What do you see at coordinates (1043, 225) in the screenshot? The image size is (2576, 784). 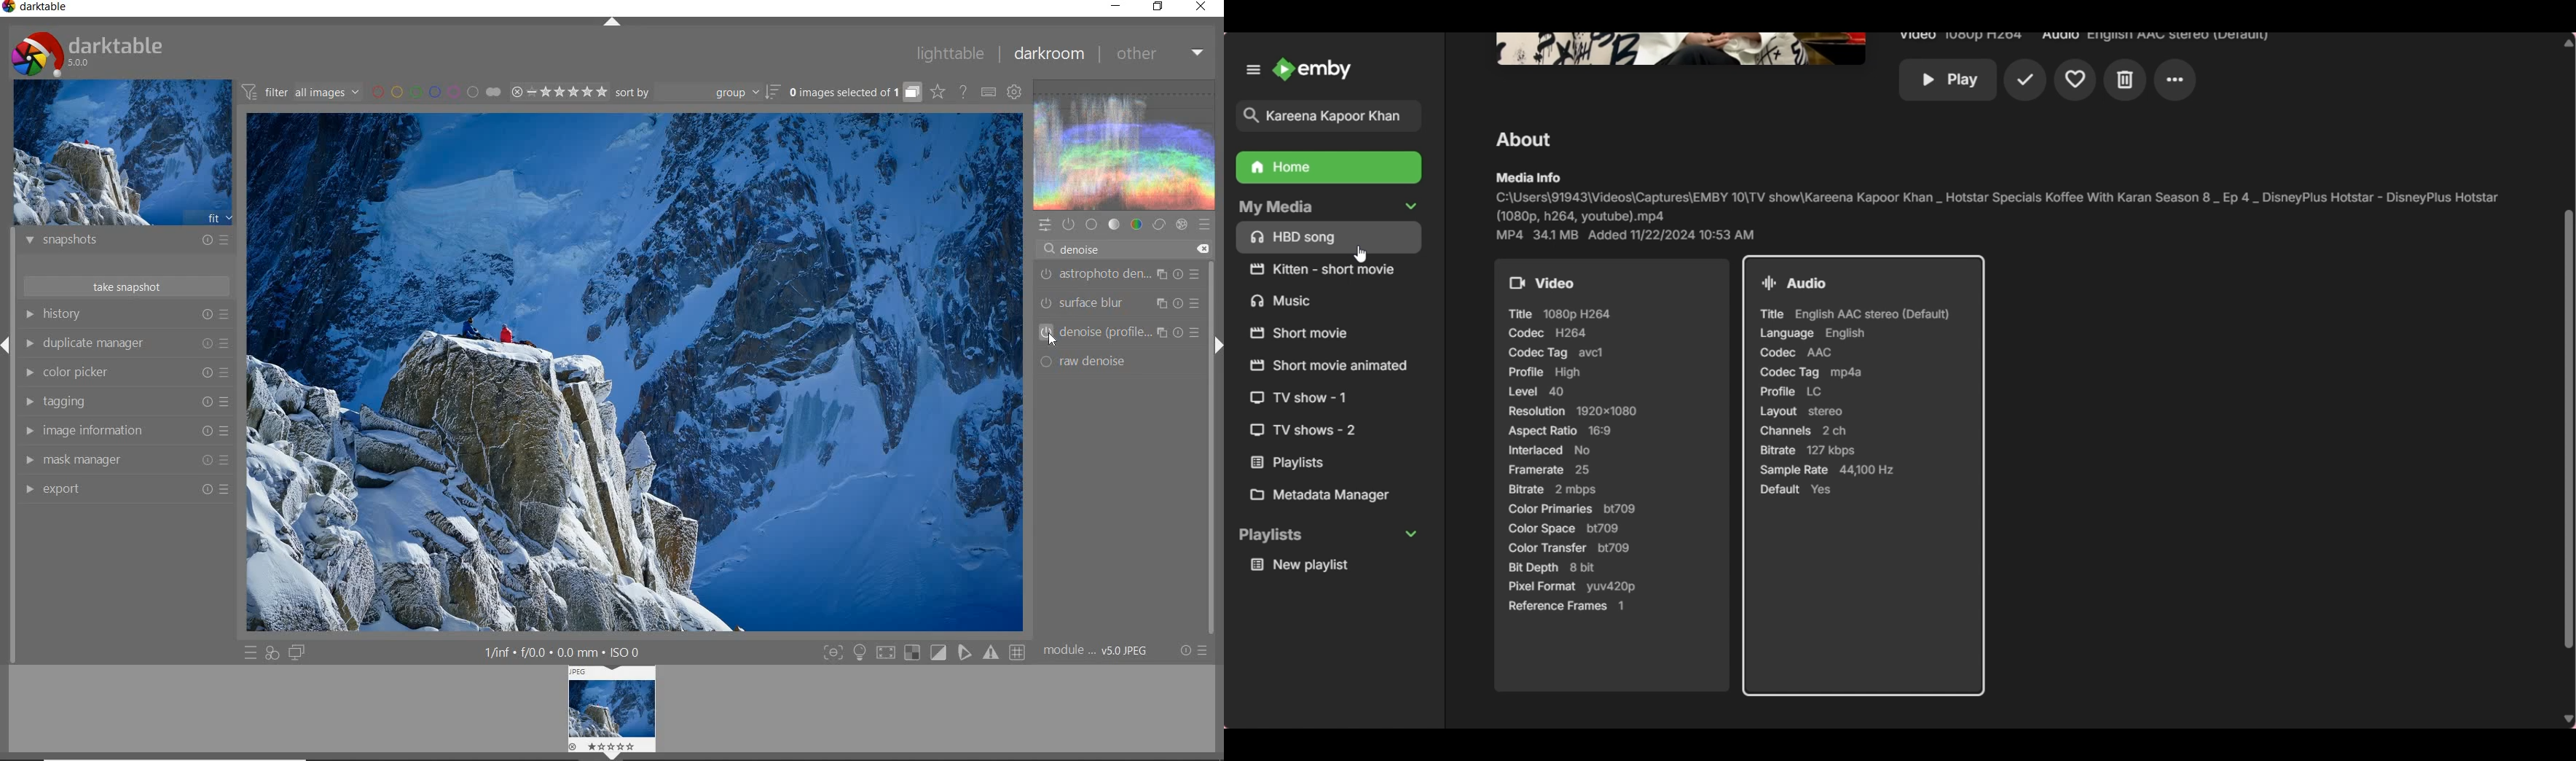 I see `quick access panel` at bounding box center [1043, 225].